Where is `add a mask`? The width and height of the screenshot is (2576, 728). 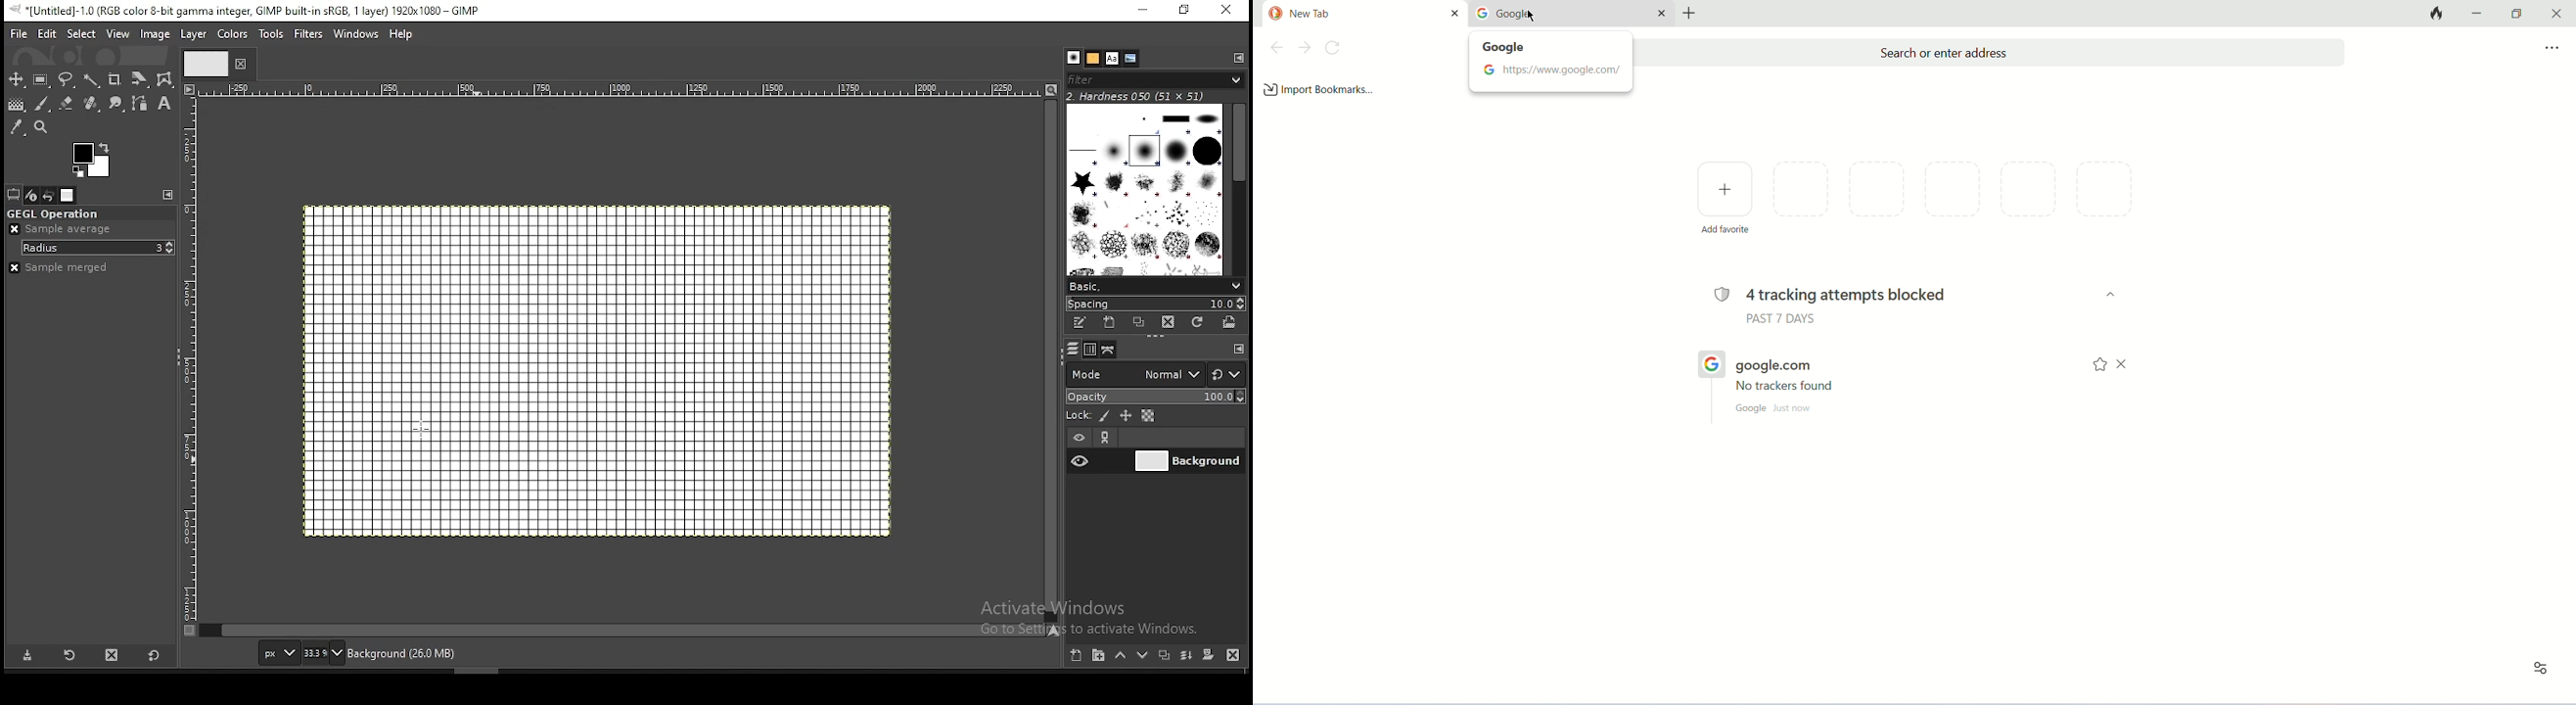
add a mask is located at coordinates (1210, 656).